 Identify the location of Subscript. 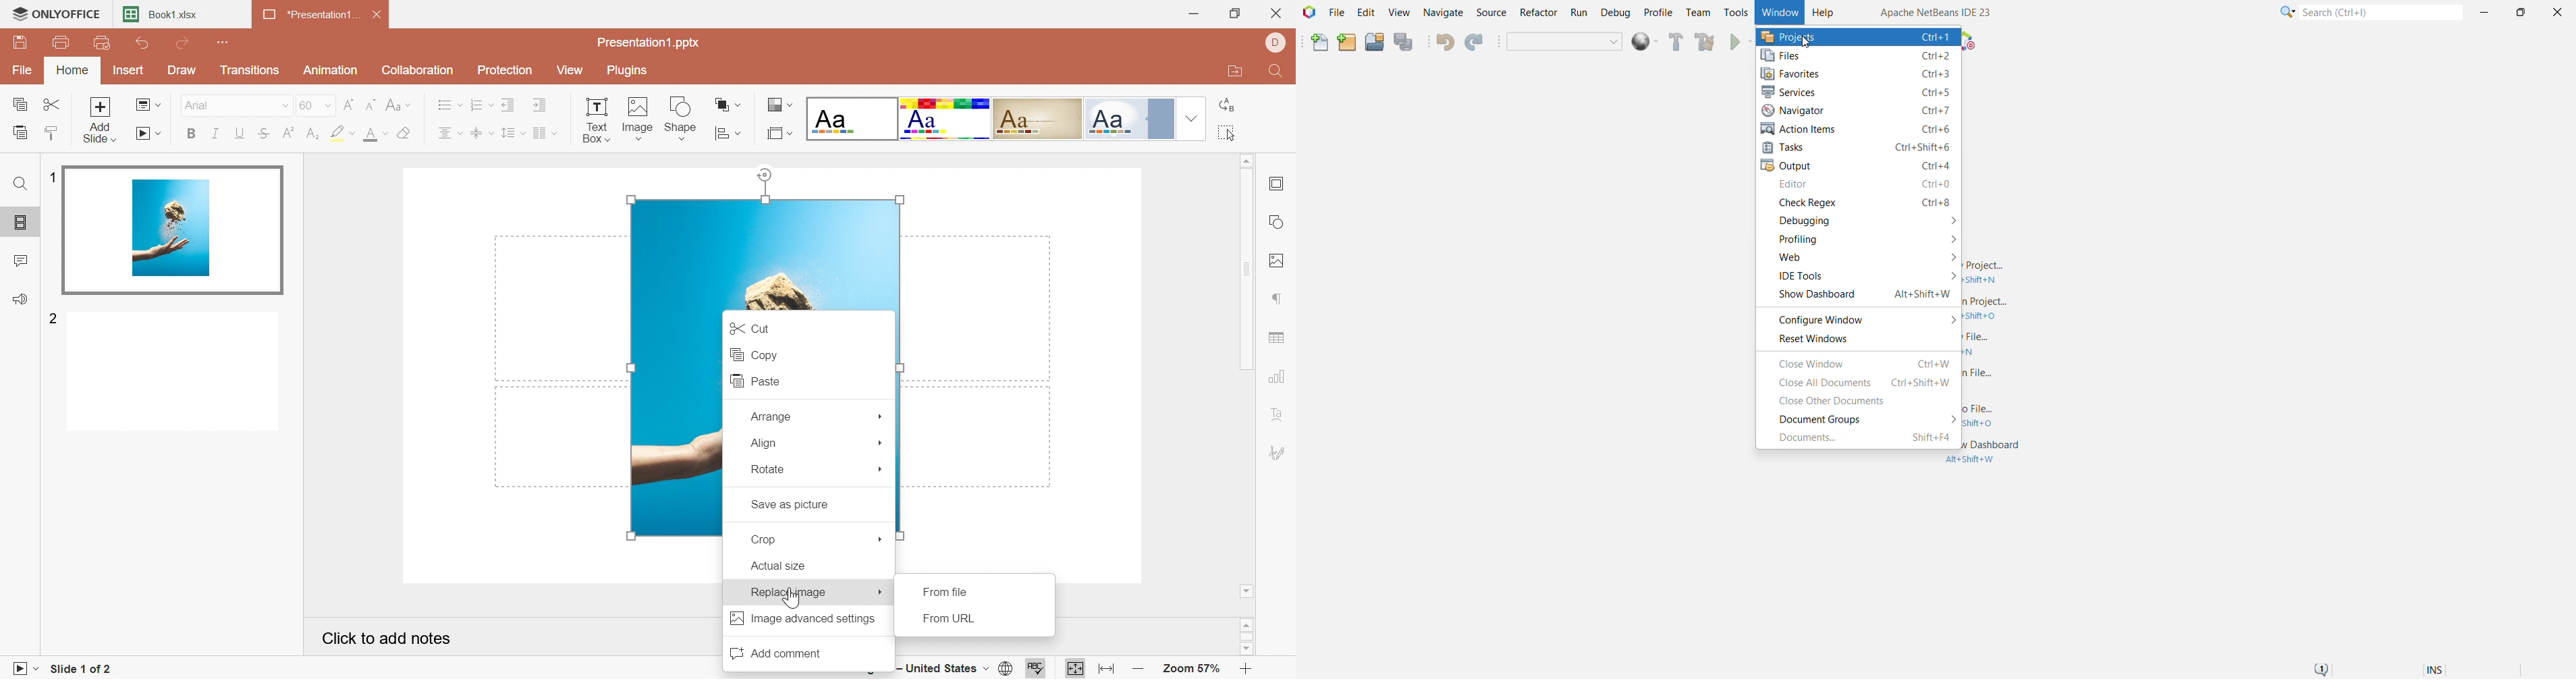
(312, 134).